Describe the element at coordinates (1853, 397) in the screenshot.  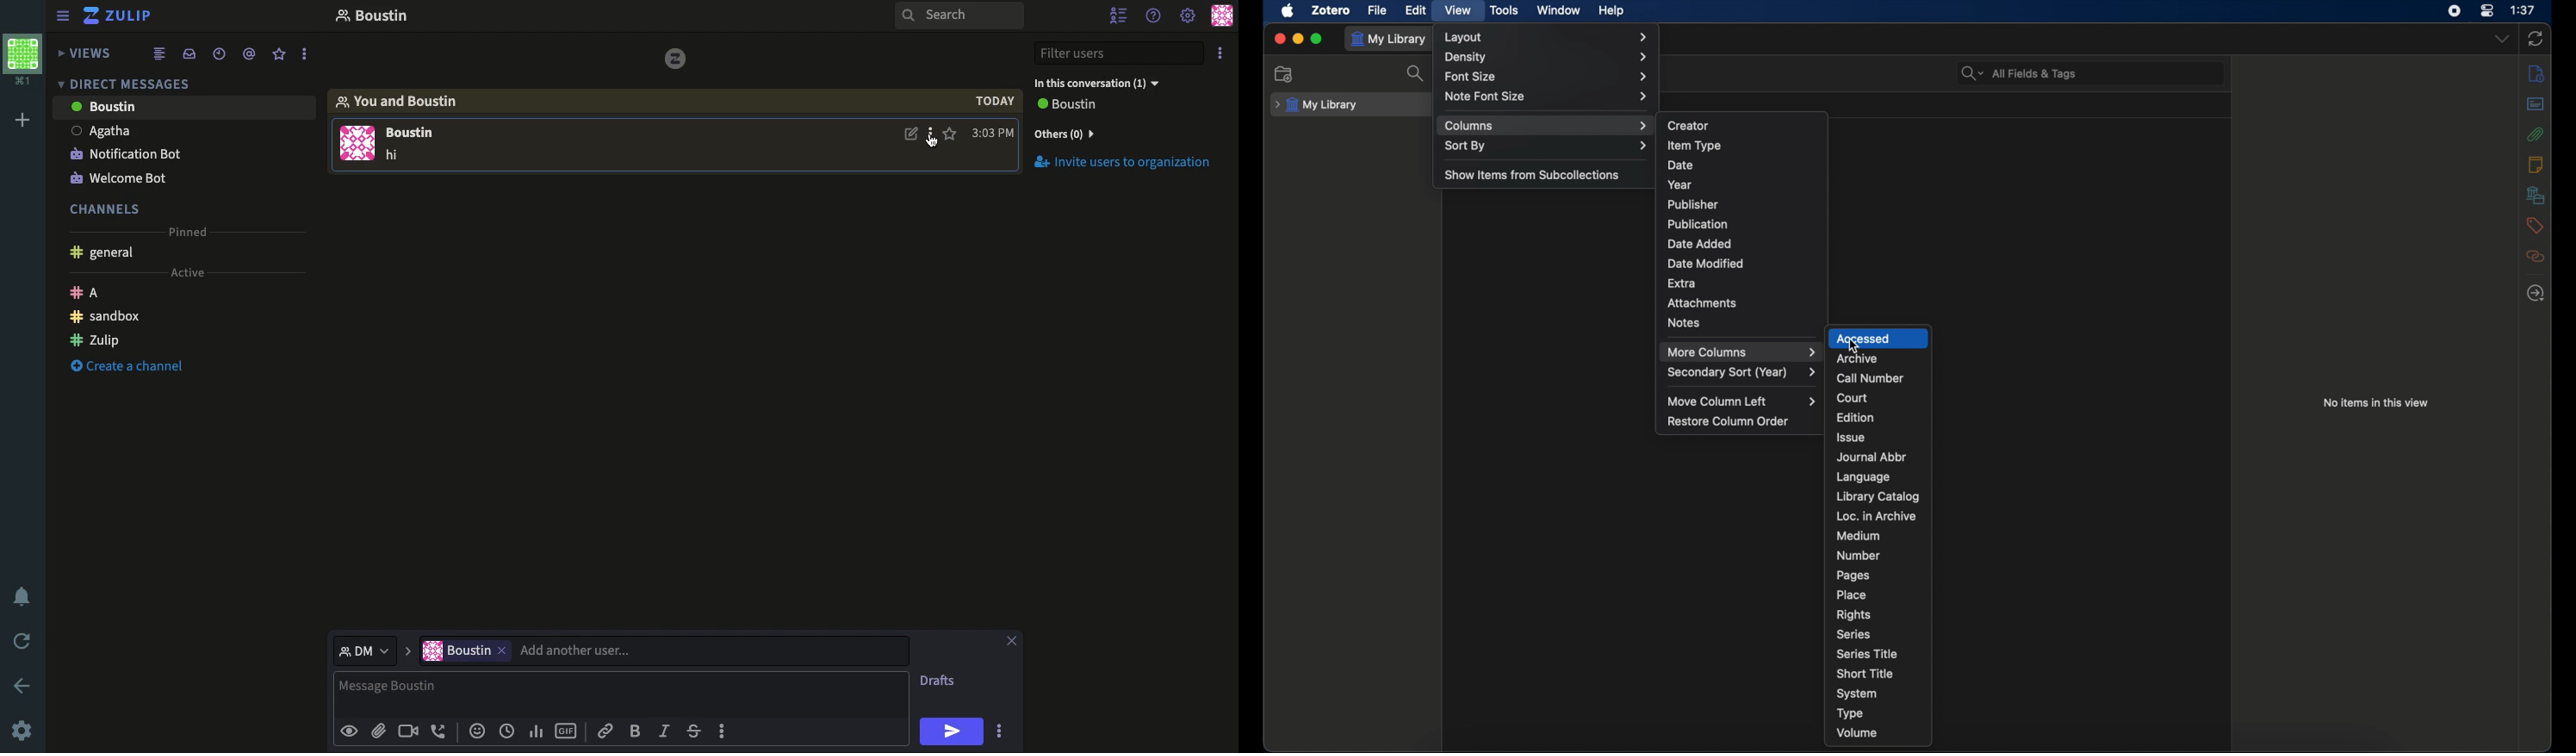
I see `court` at that location.